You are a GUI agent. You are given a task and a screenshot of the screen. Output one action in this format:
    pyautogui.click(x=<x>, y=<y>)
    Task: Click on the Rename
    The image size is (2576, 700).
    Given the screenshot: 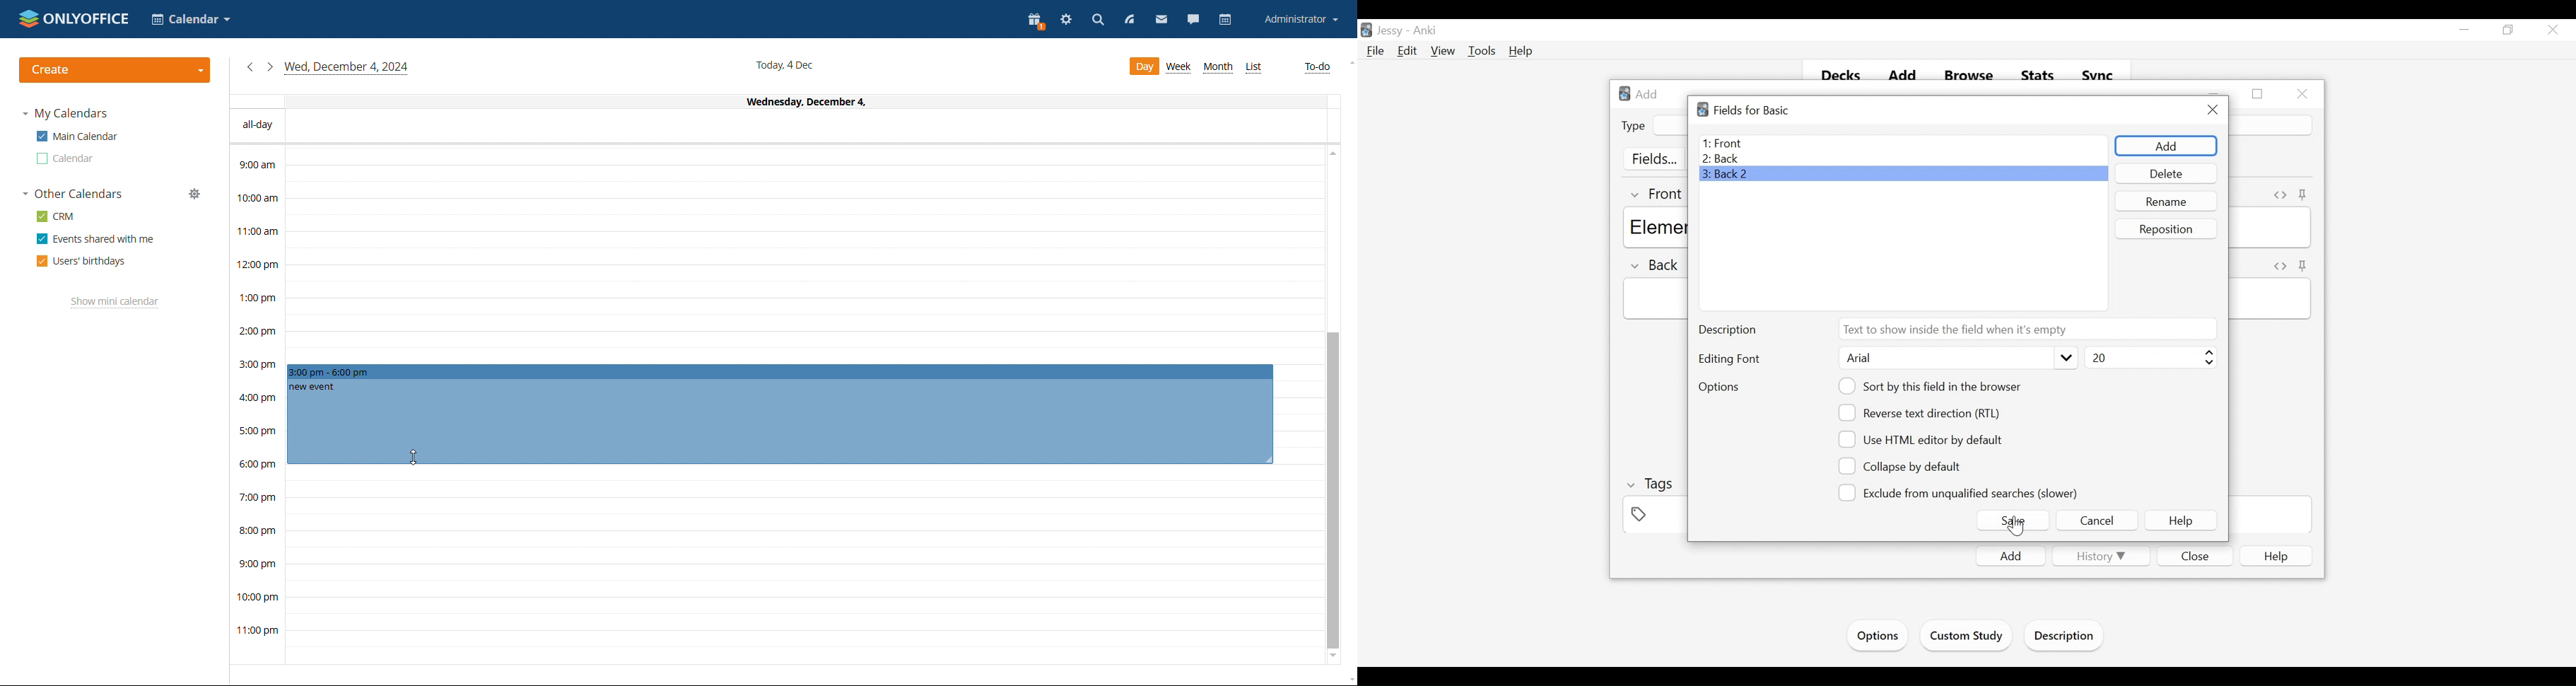 What is the action you would take?
    pyautogui.click(x=2166, y=202)
    